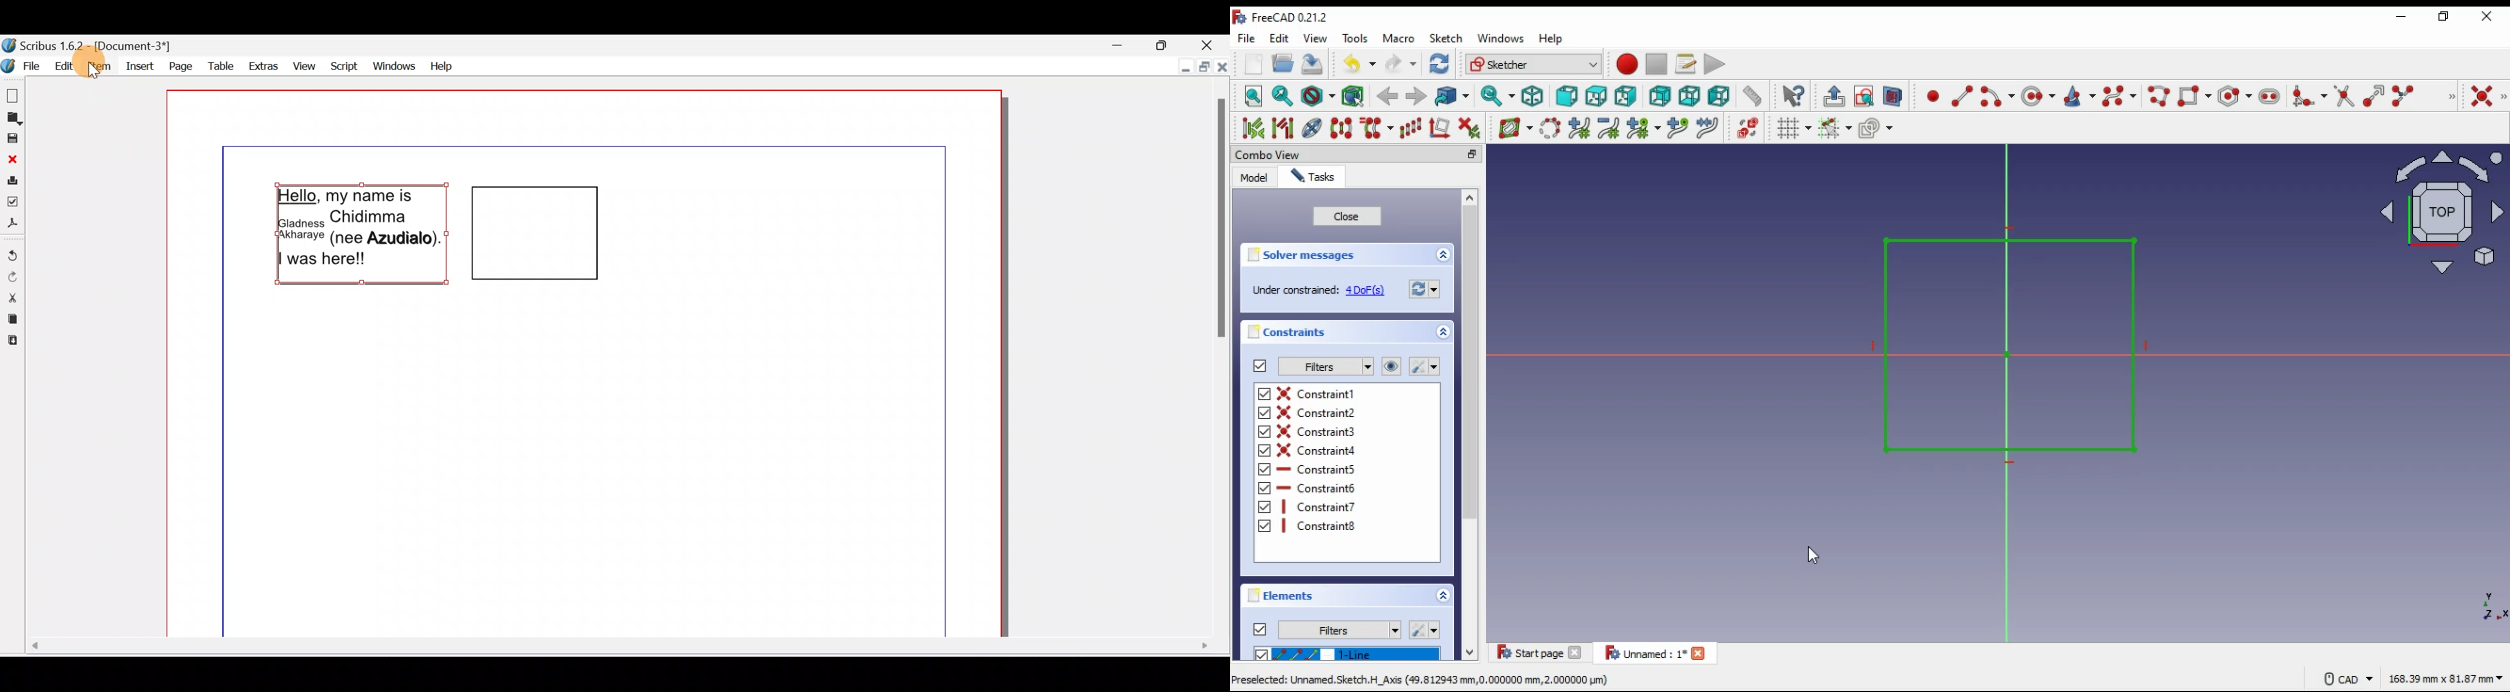  I want to click on Scroll bar, so click(617, 652).